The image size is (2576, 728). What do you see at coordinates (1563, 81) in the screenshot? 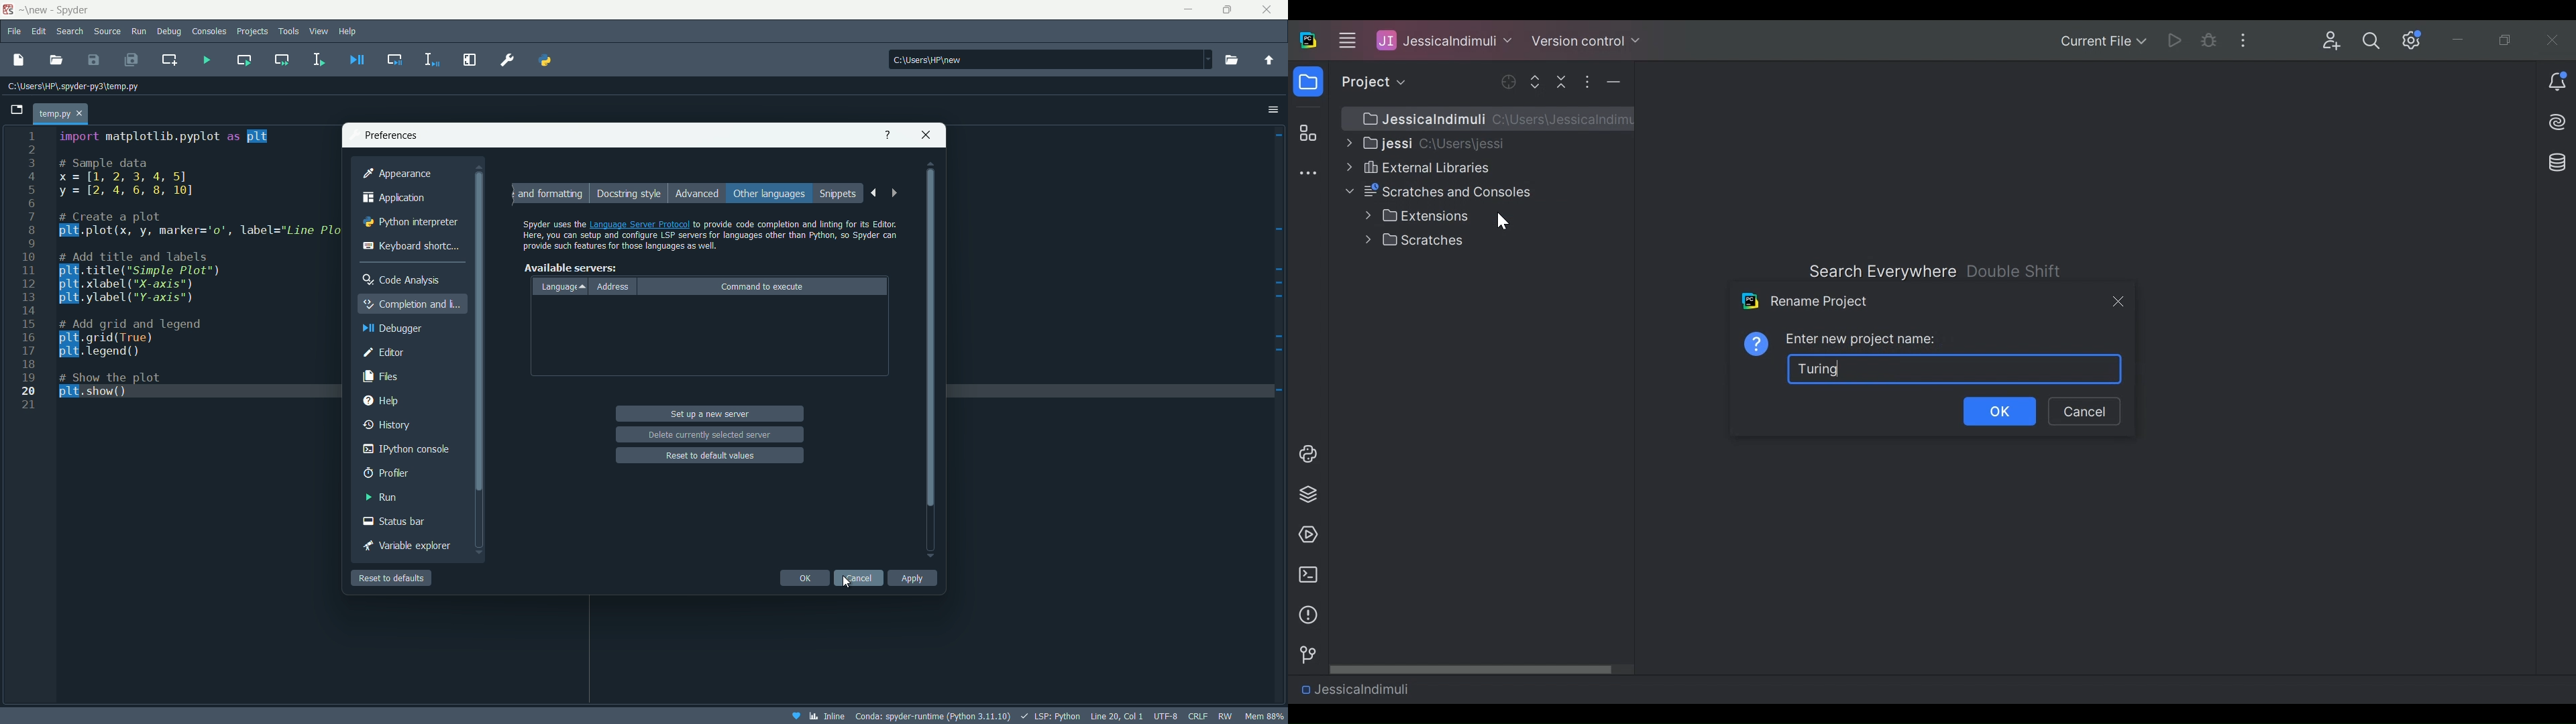
I see `Collapse All` at bounding box center [1563, 81].